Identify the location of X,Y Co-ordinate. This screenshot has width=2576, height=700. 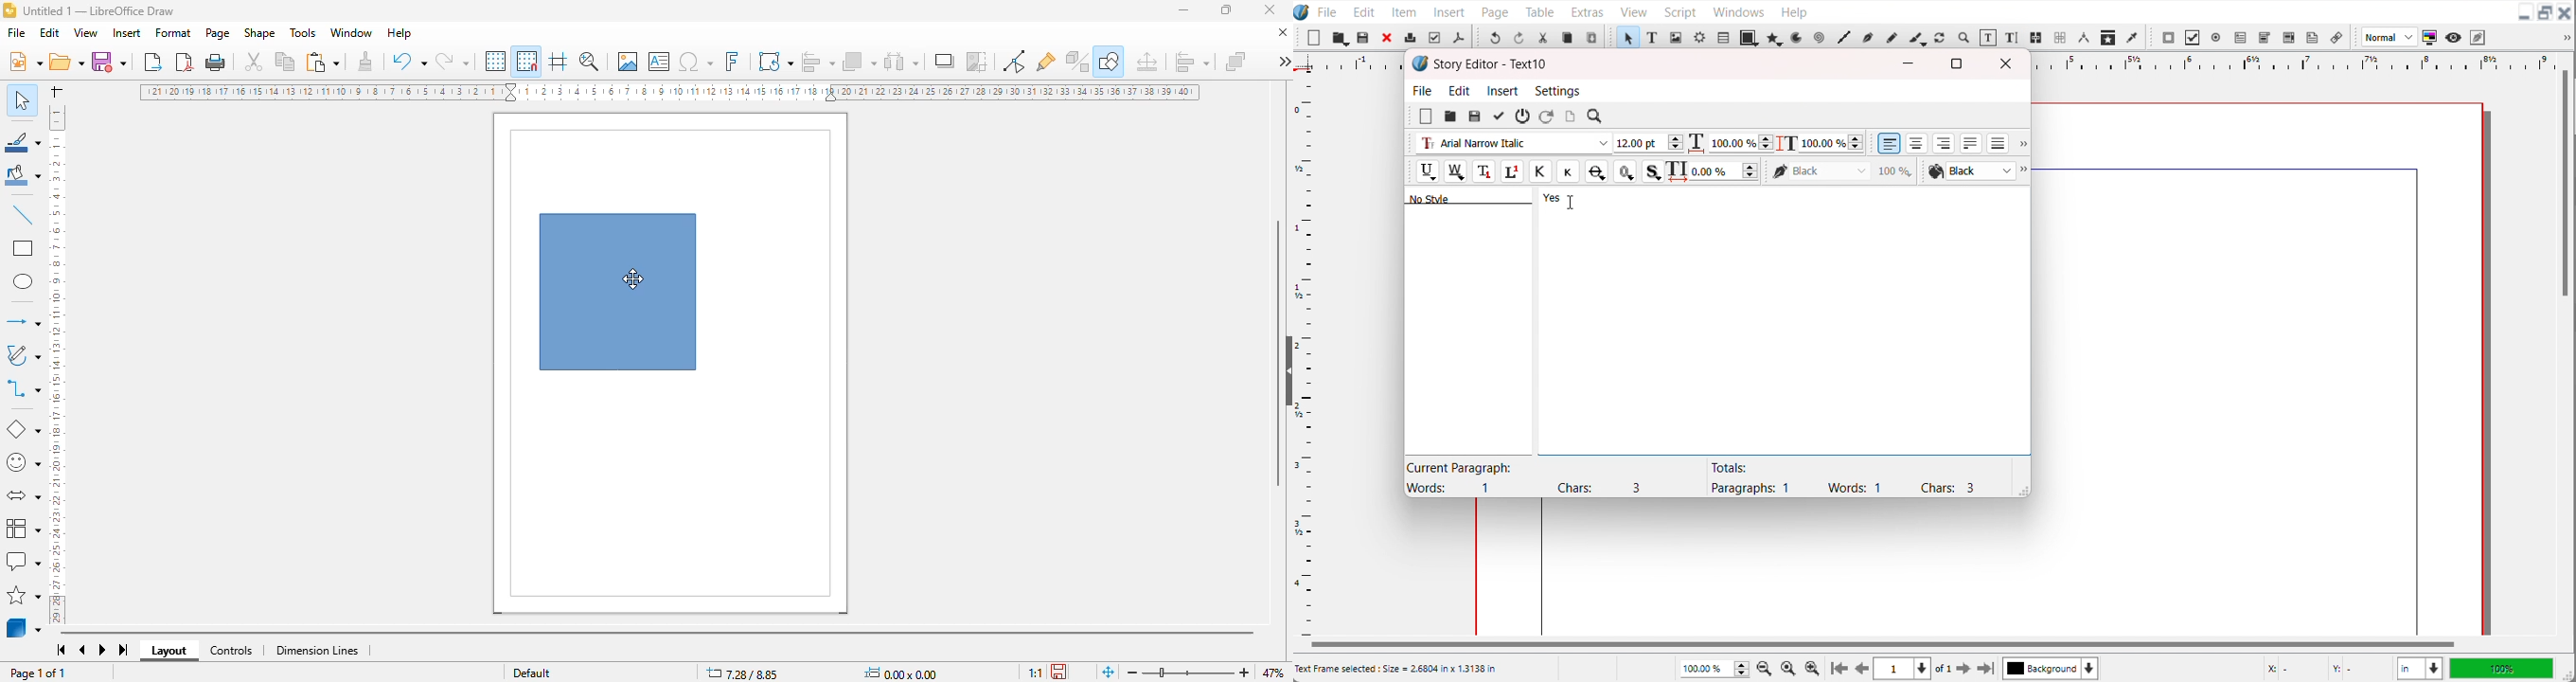
(2325, 668).